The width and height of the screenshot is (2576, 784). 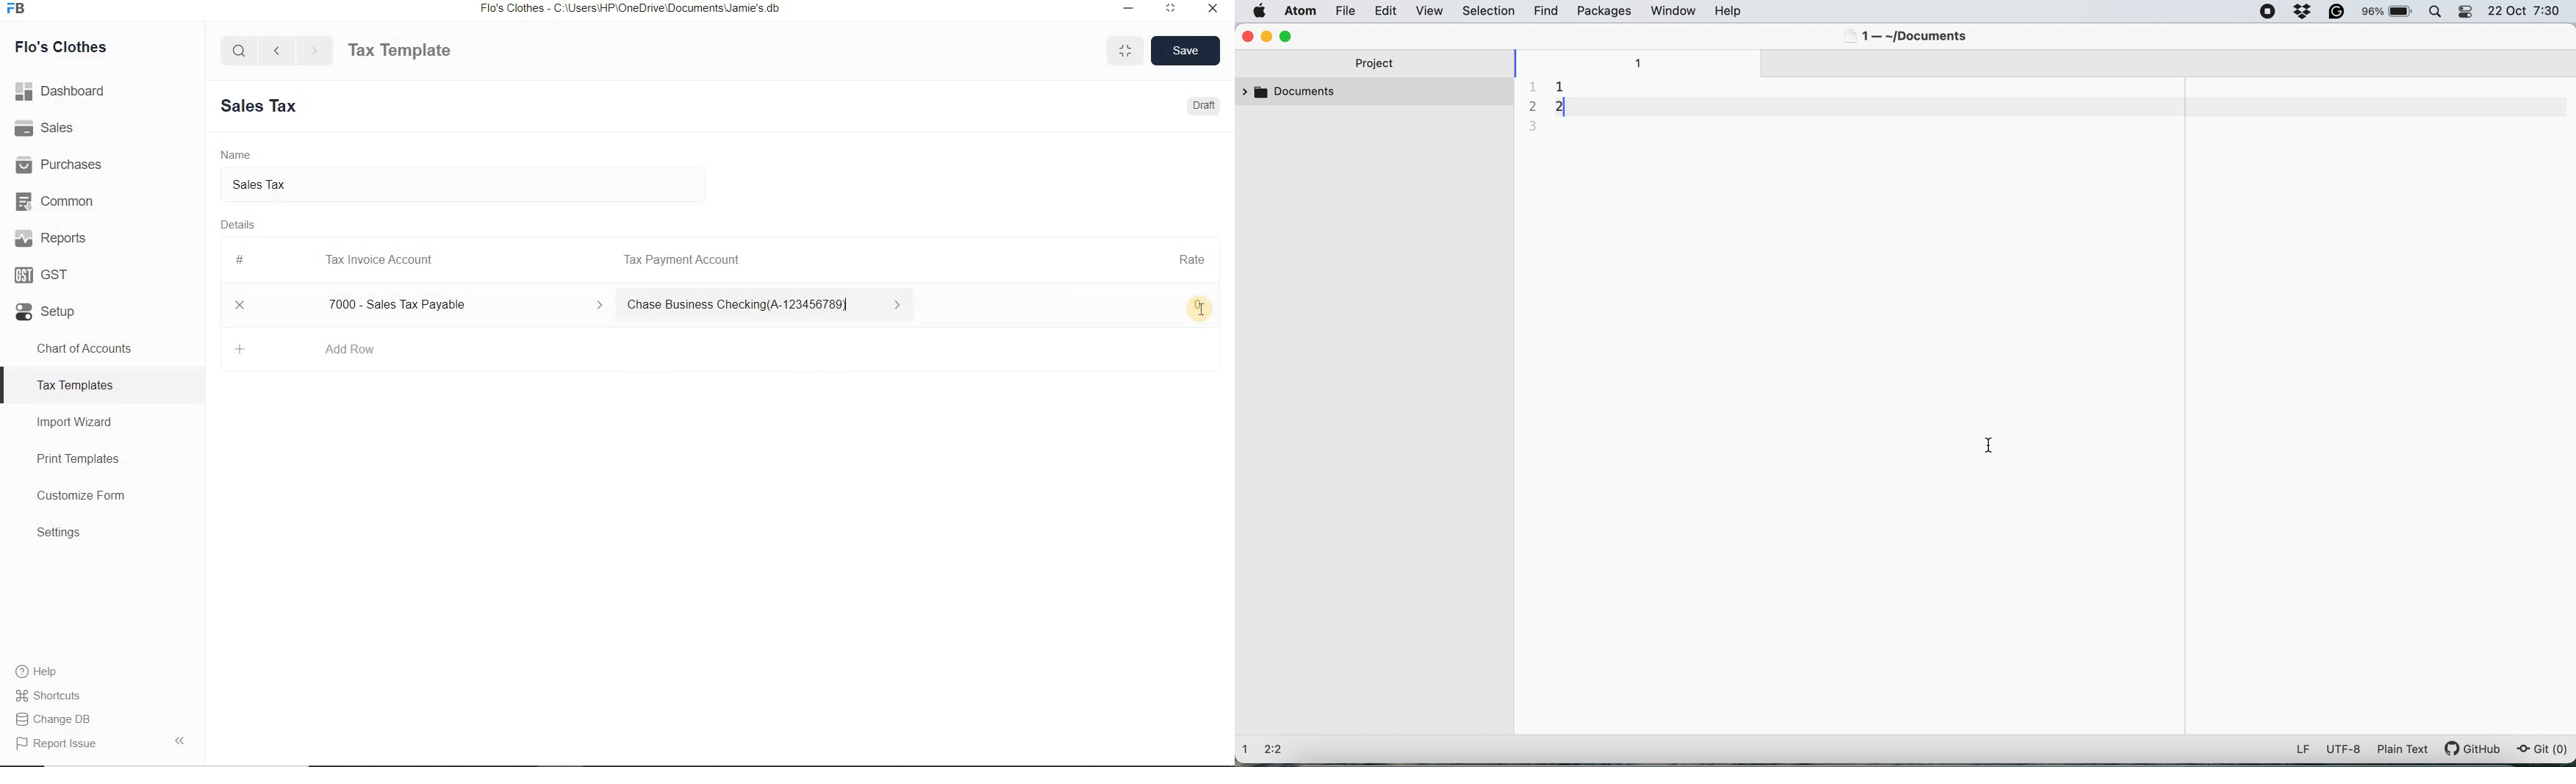 I want to click on Close, so click(x=240, y=305).